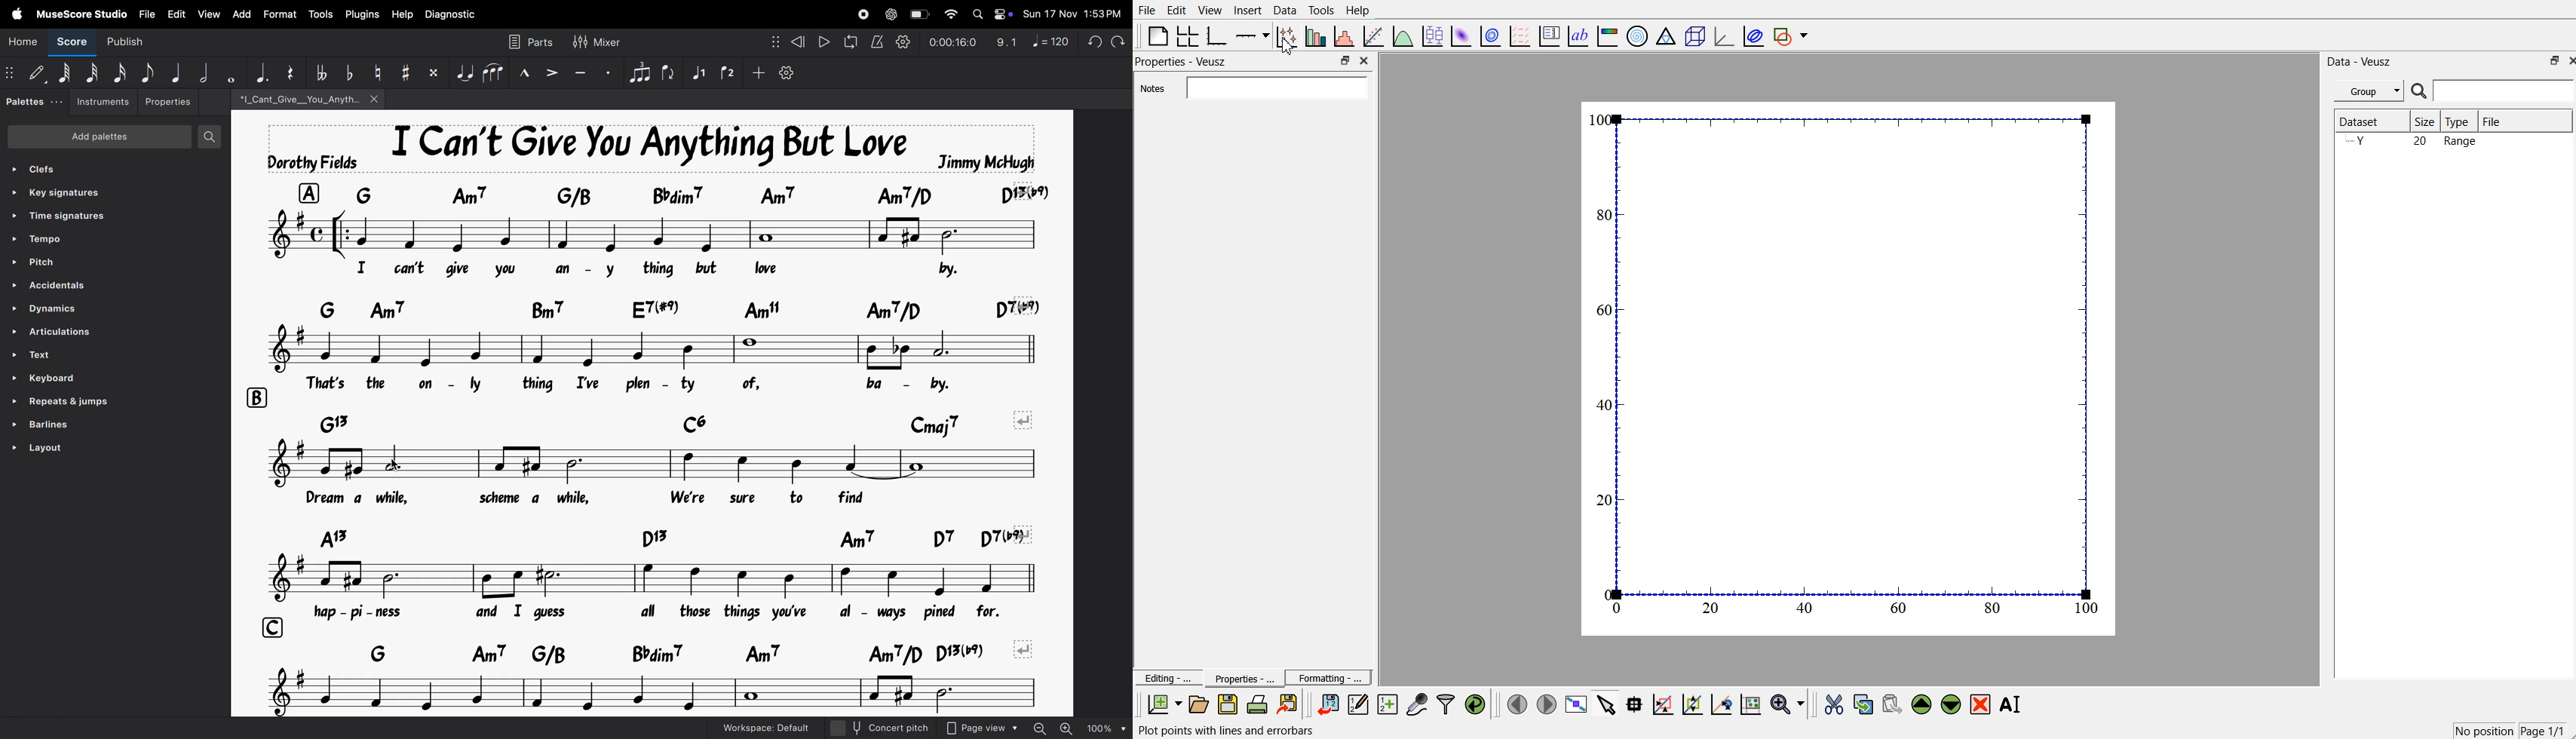  I want to click on playback time, so click(953, 42).